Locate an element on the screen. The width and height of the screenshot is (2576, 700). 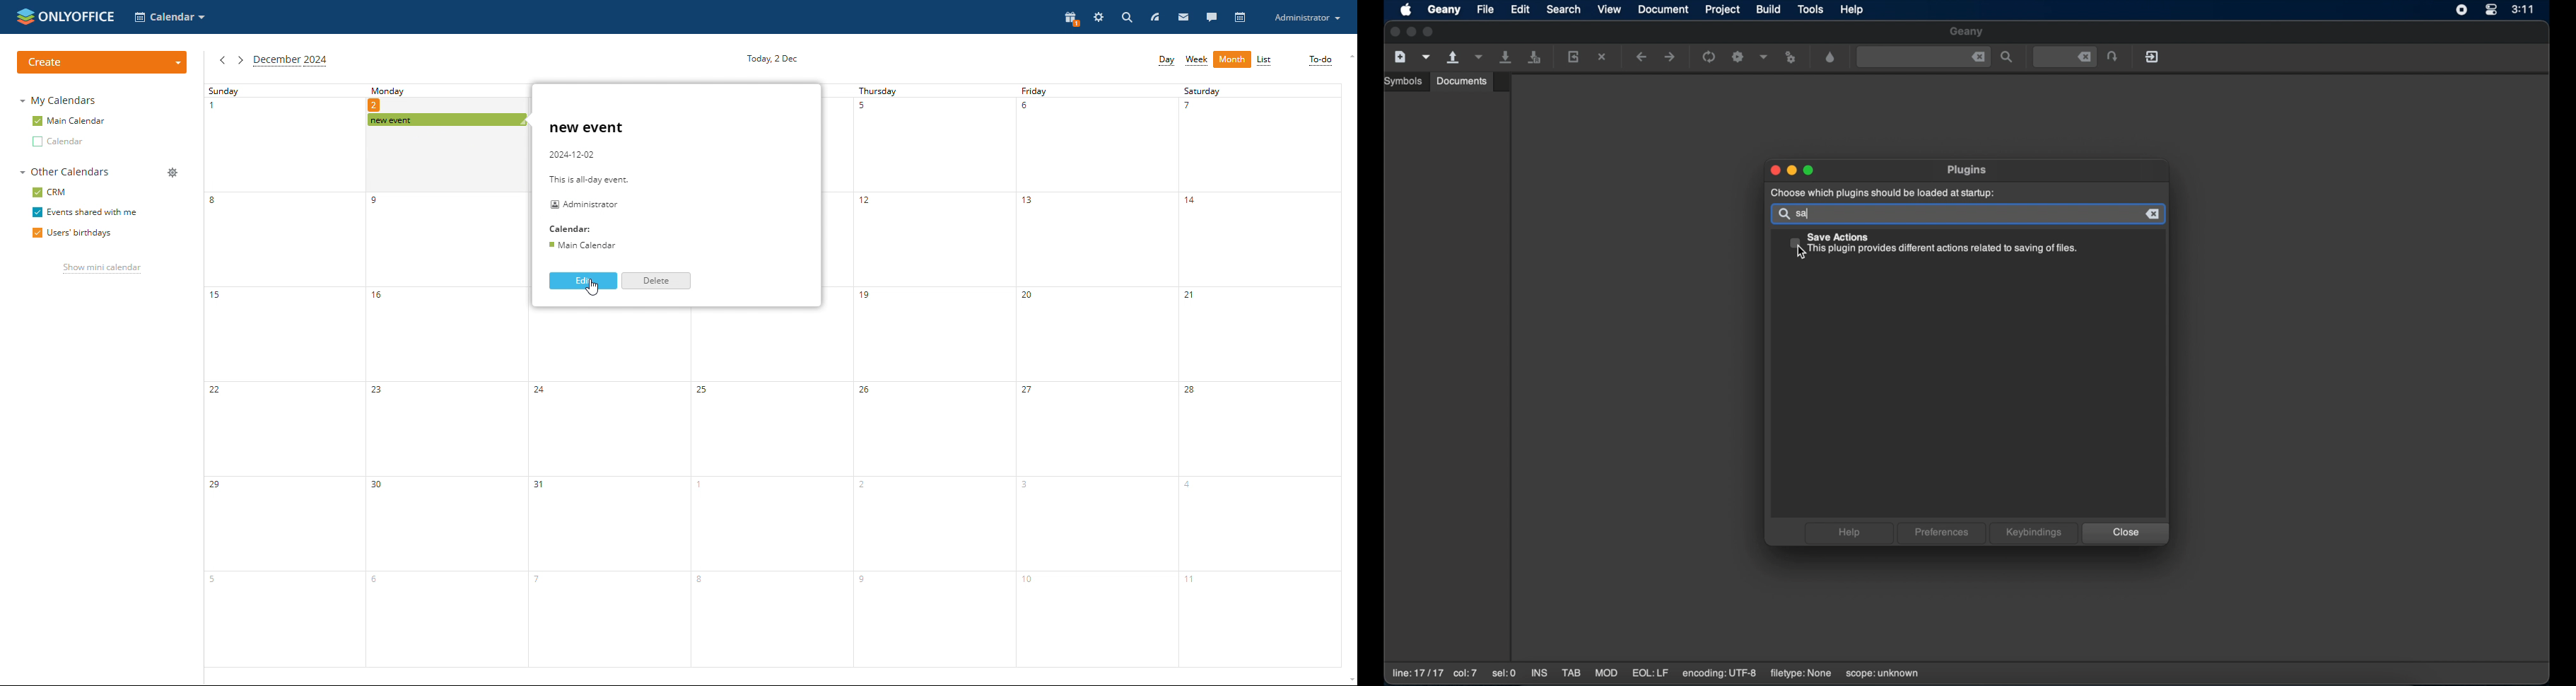
fridat is located at coordinates (1094, 376).